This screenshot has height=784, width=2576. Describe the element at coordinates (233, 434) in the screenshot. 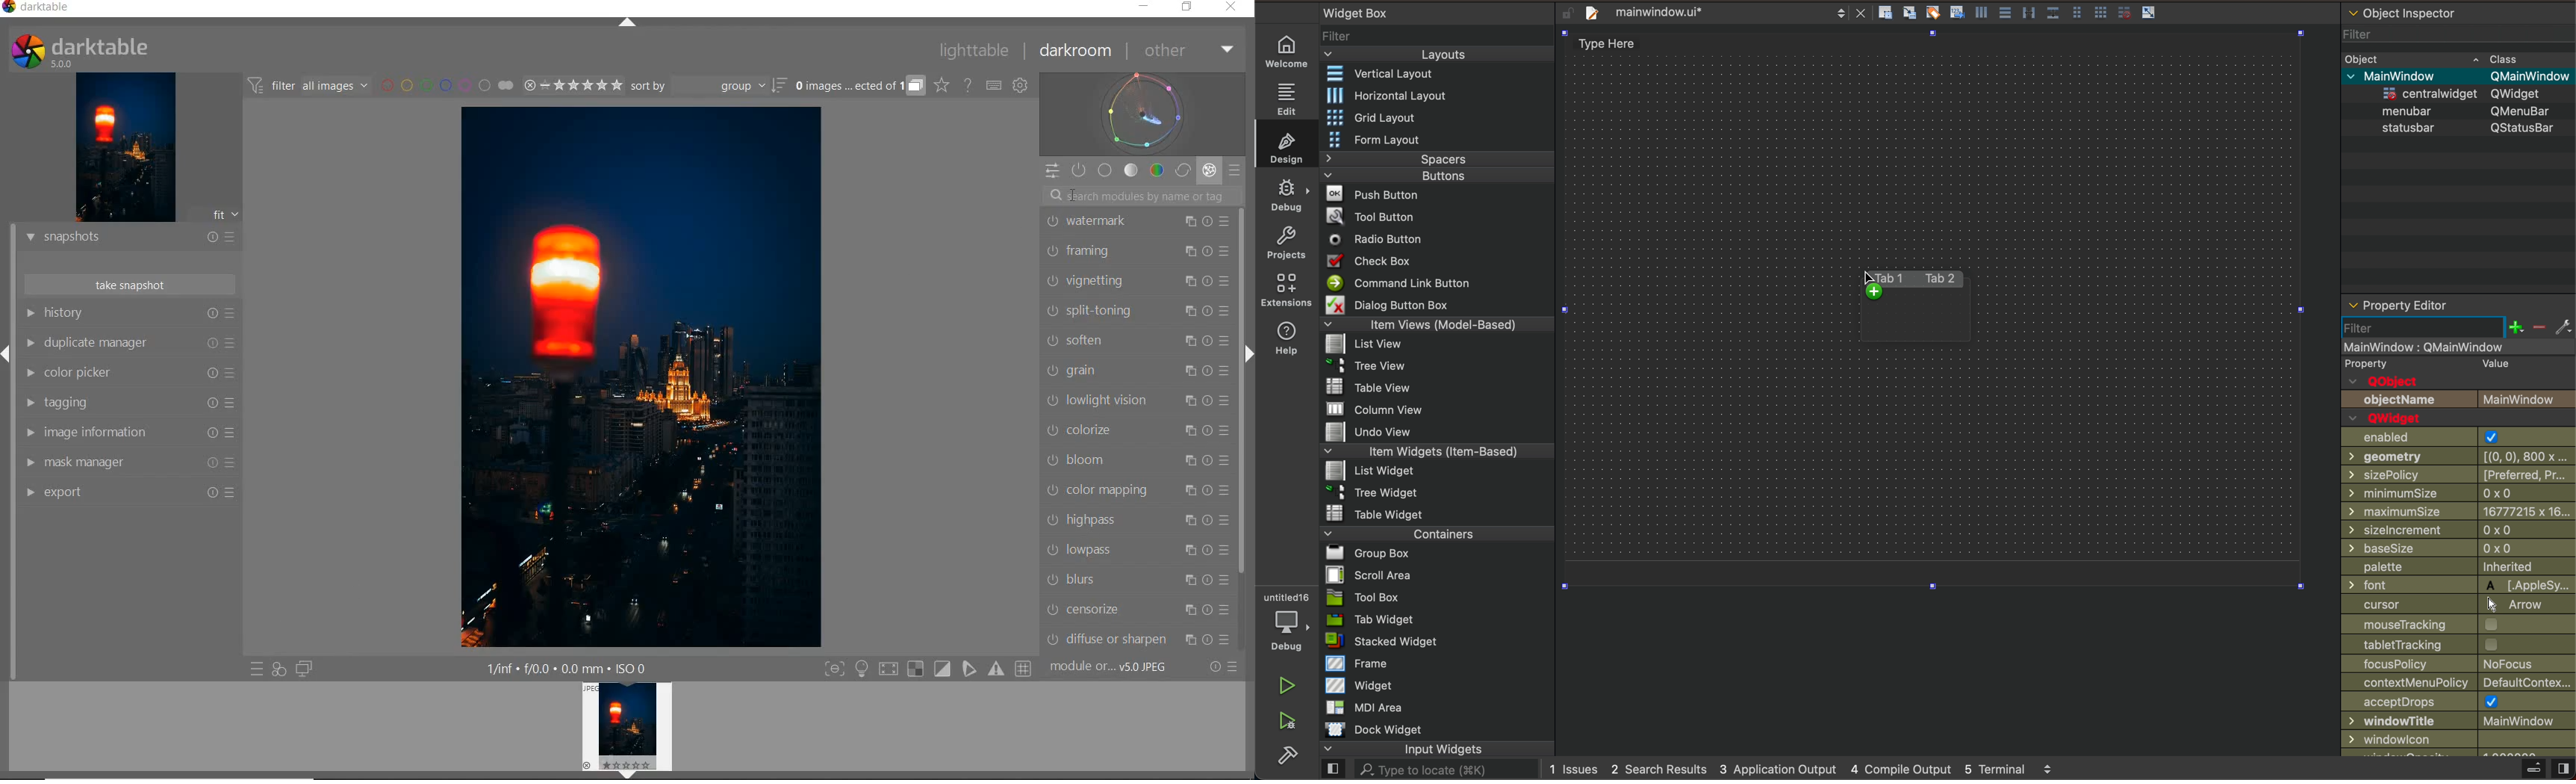

I see `Preset and reset` at that location.